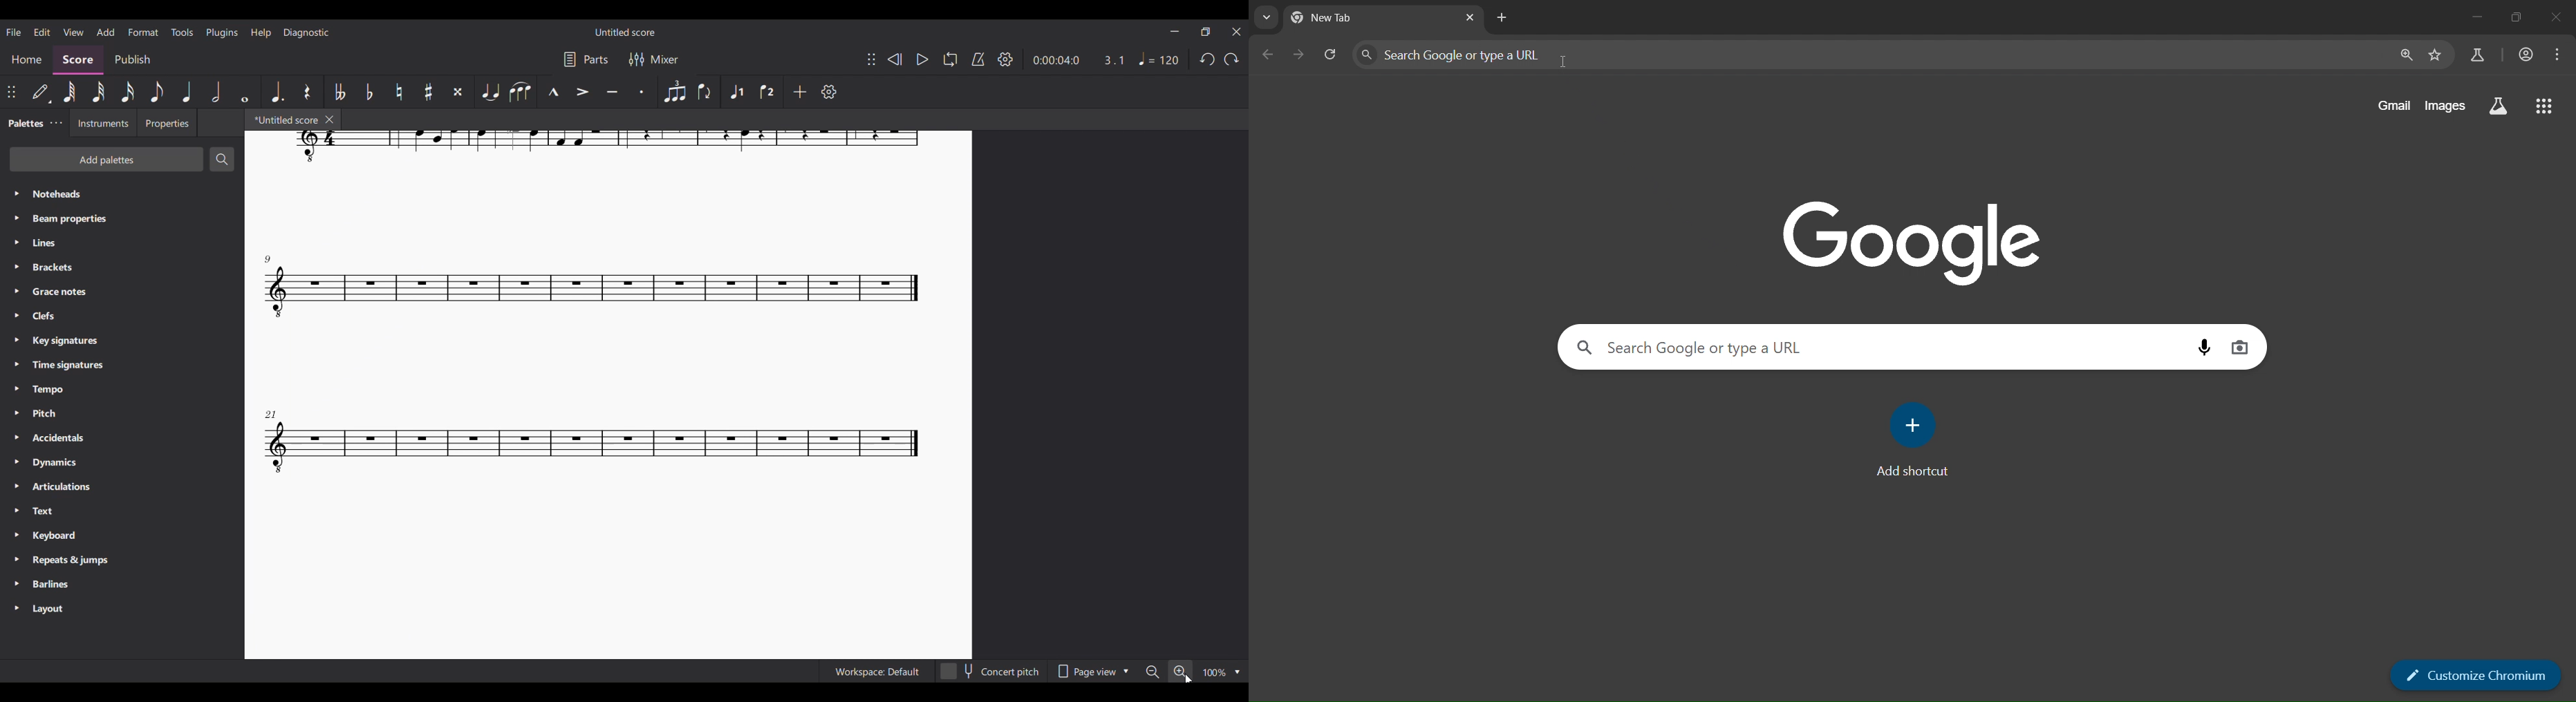  Describe the element at coordinates (122, 268) in the screenshot. I see `Brackets` at that location.